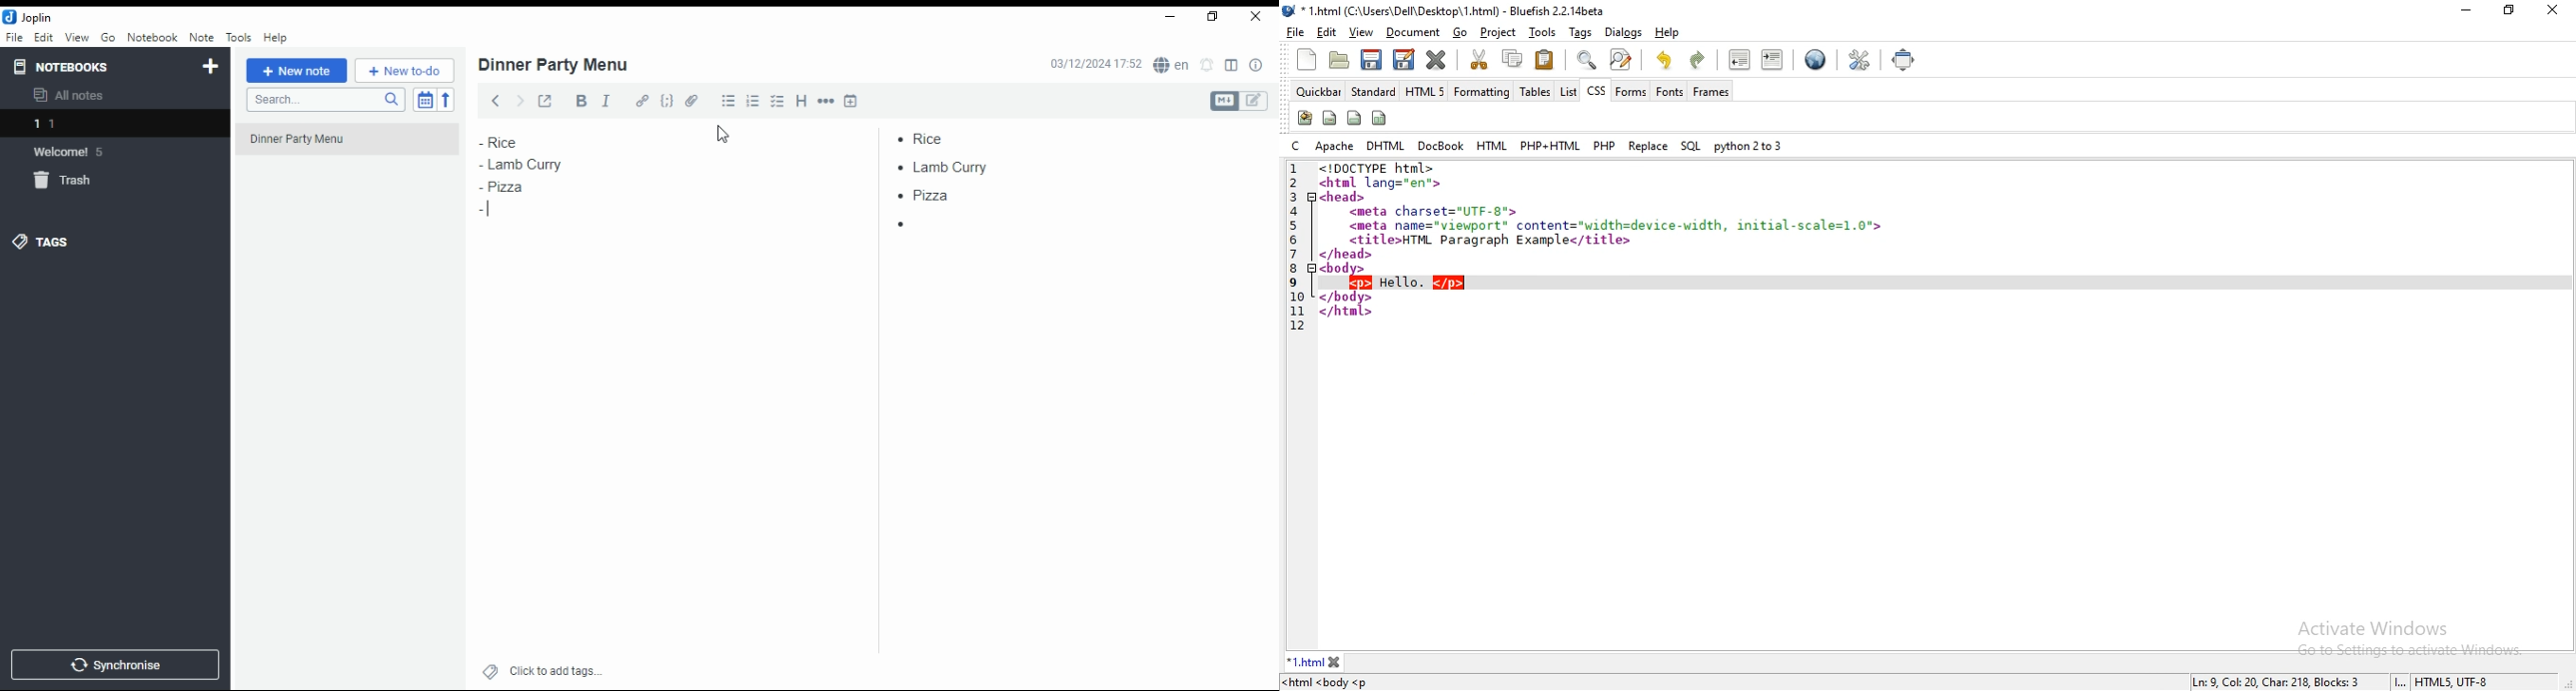  What do you see at coordinates (448, 99) in the screenshot?
I see `reverse sort order` at bounding box center [448, 99].